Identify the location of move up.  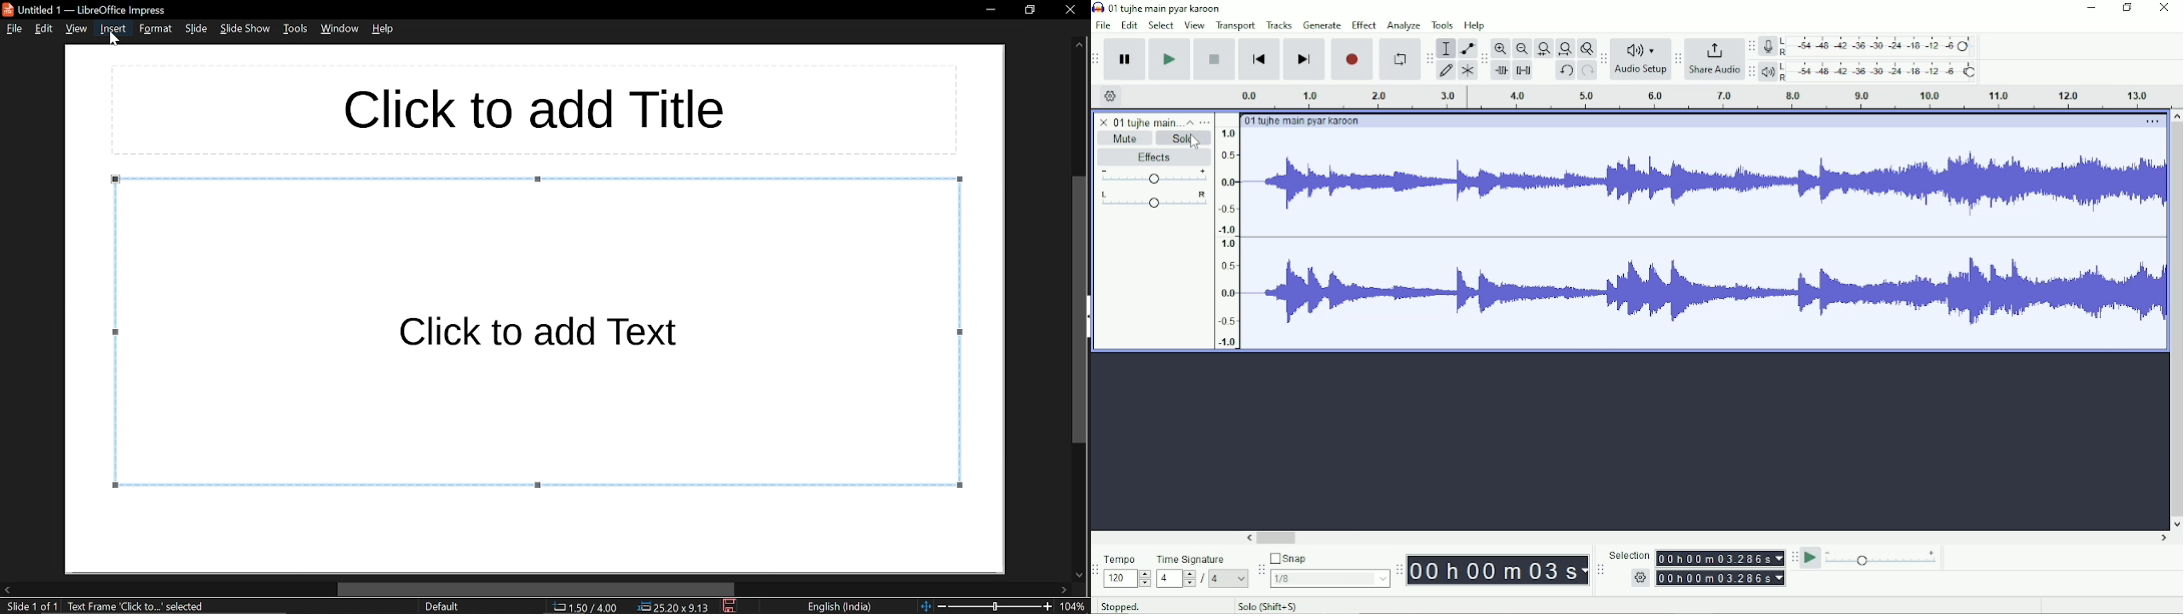
(1080, 47).